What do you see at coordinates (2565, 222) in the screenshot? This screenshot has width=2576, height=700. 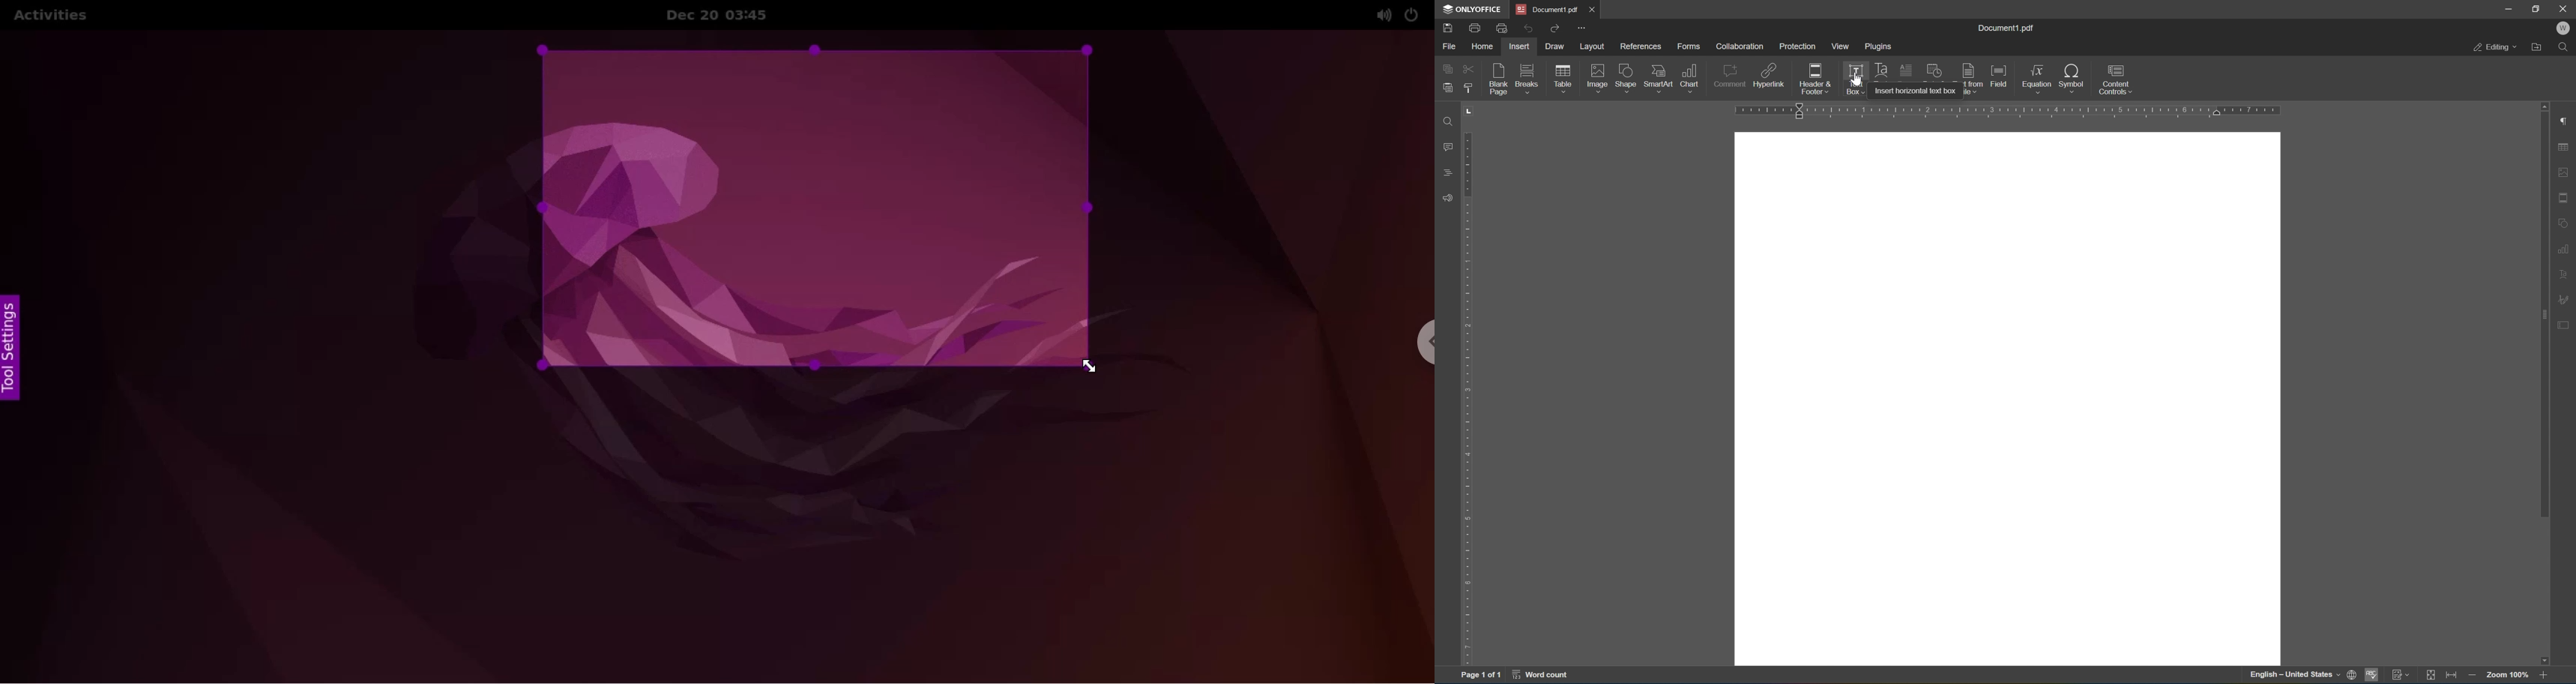 I see `Shape settings` at bounding box center [2565, 222].